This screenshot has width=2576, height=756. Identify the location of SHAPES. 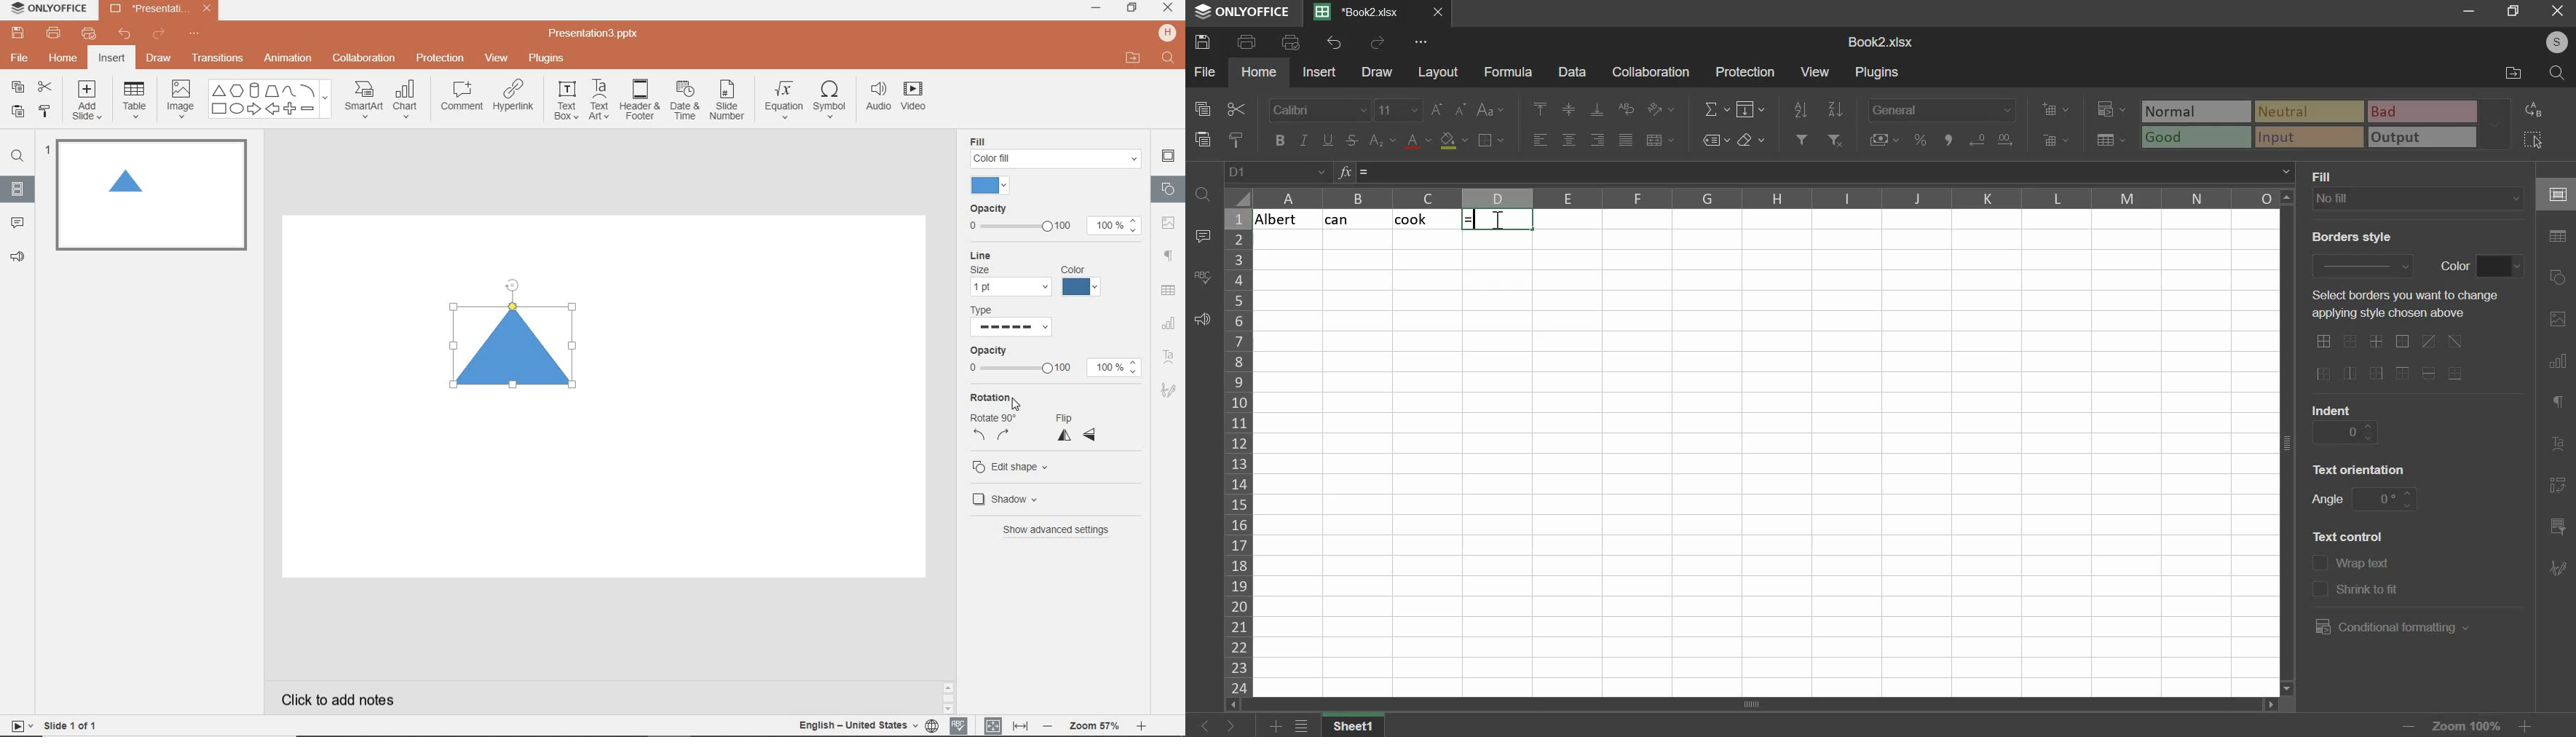
(270, 100).